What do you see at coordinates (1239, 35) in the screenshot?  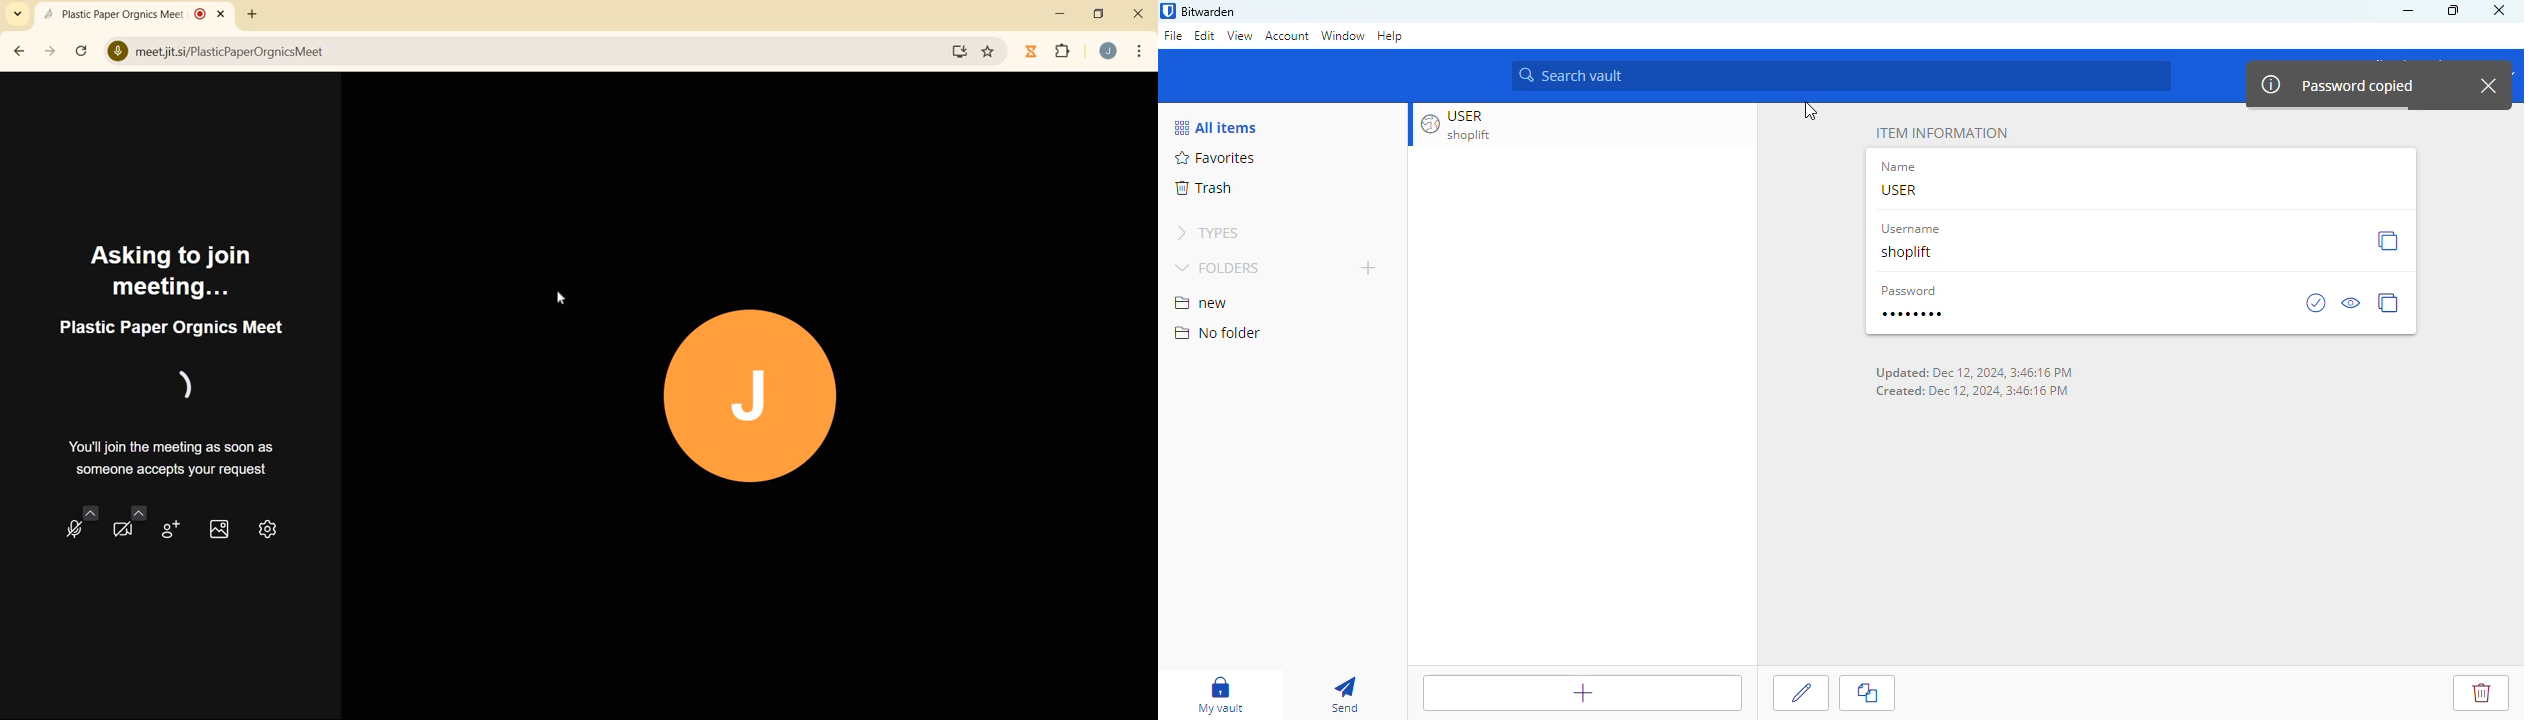 I see `view` at bounding box center [1239, 35].